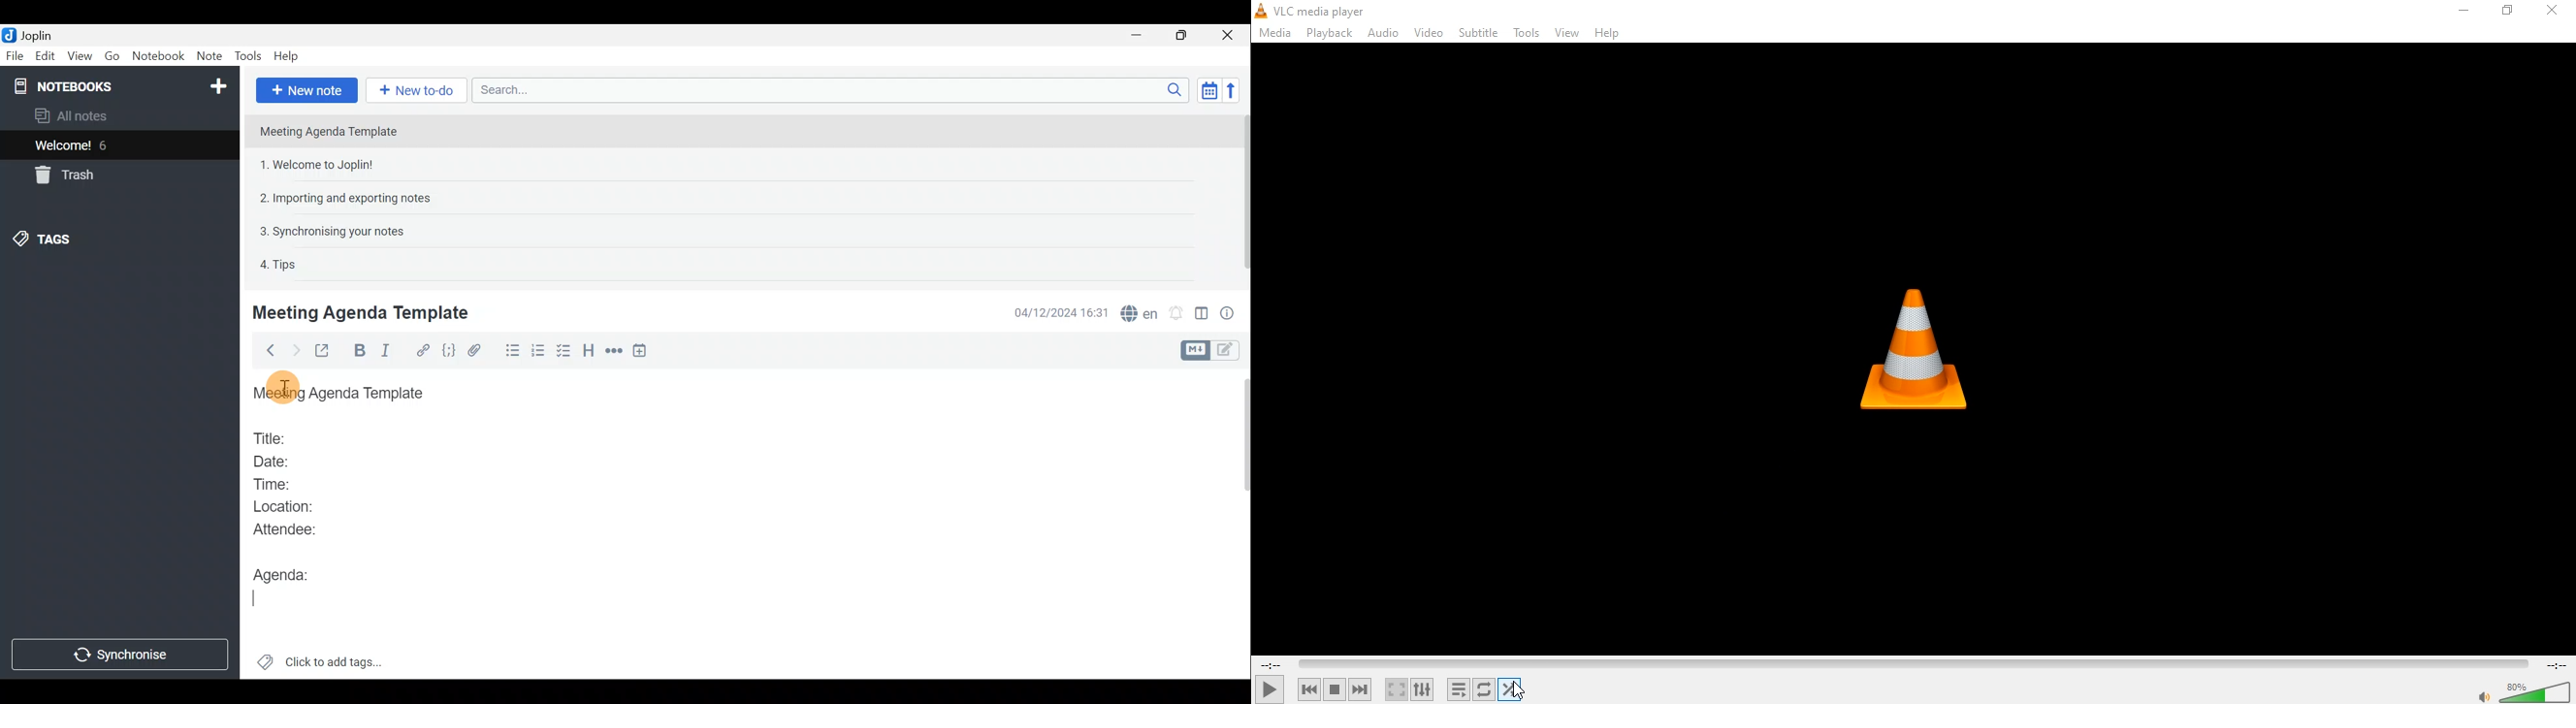  I want to click on tools, so click(1529, 34).